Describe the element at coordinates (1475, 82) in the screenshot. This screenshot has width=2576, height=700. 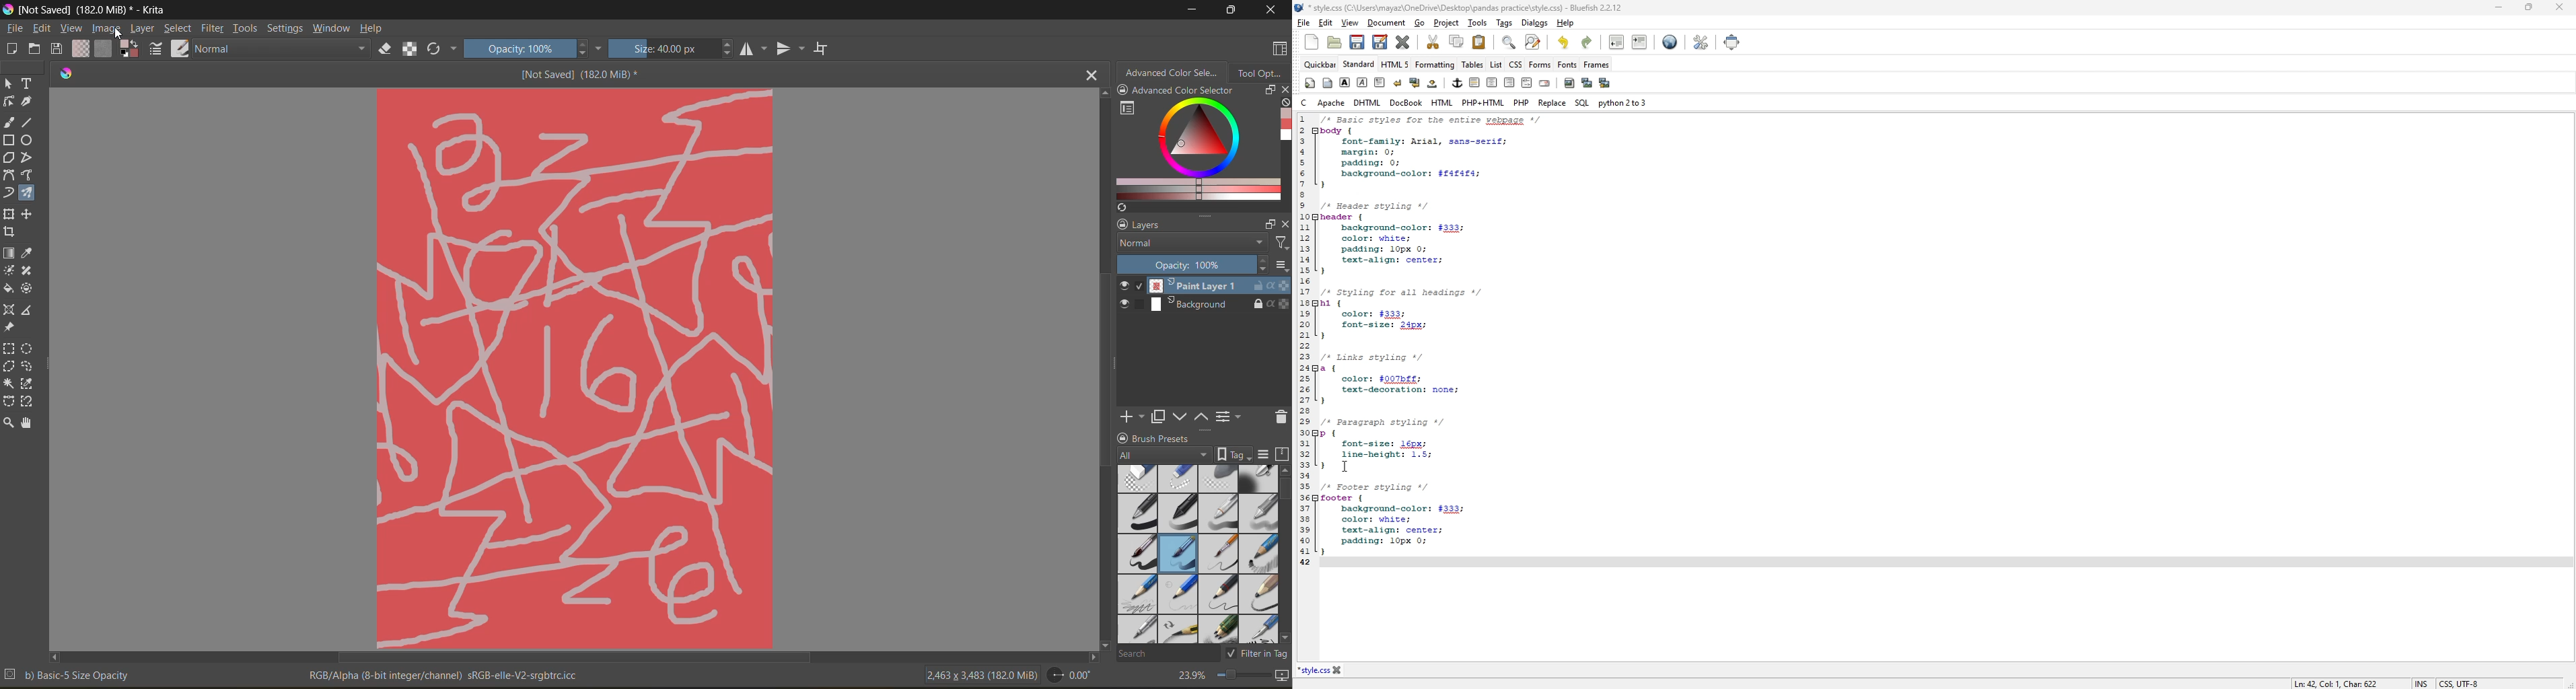
I see `horizontal rule` at that location.